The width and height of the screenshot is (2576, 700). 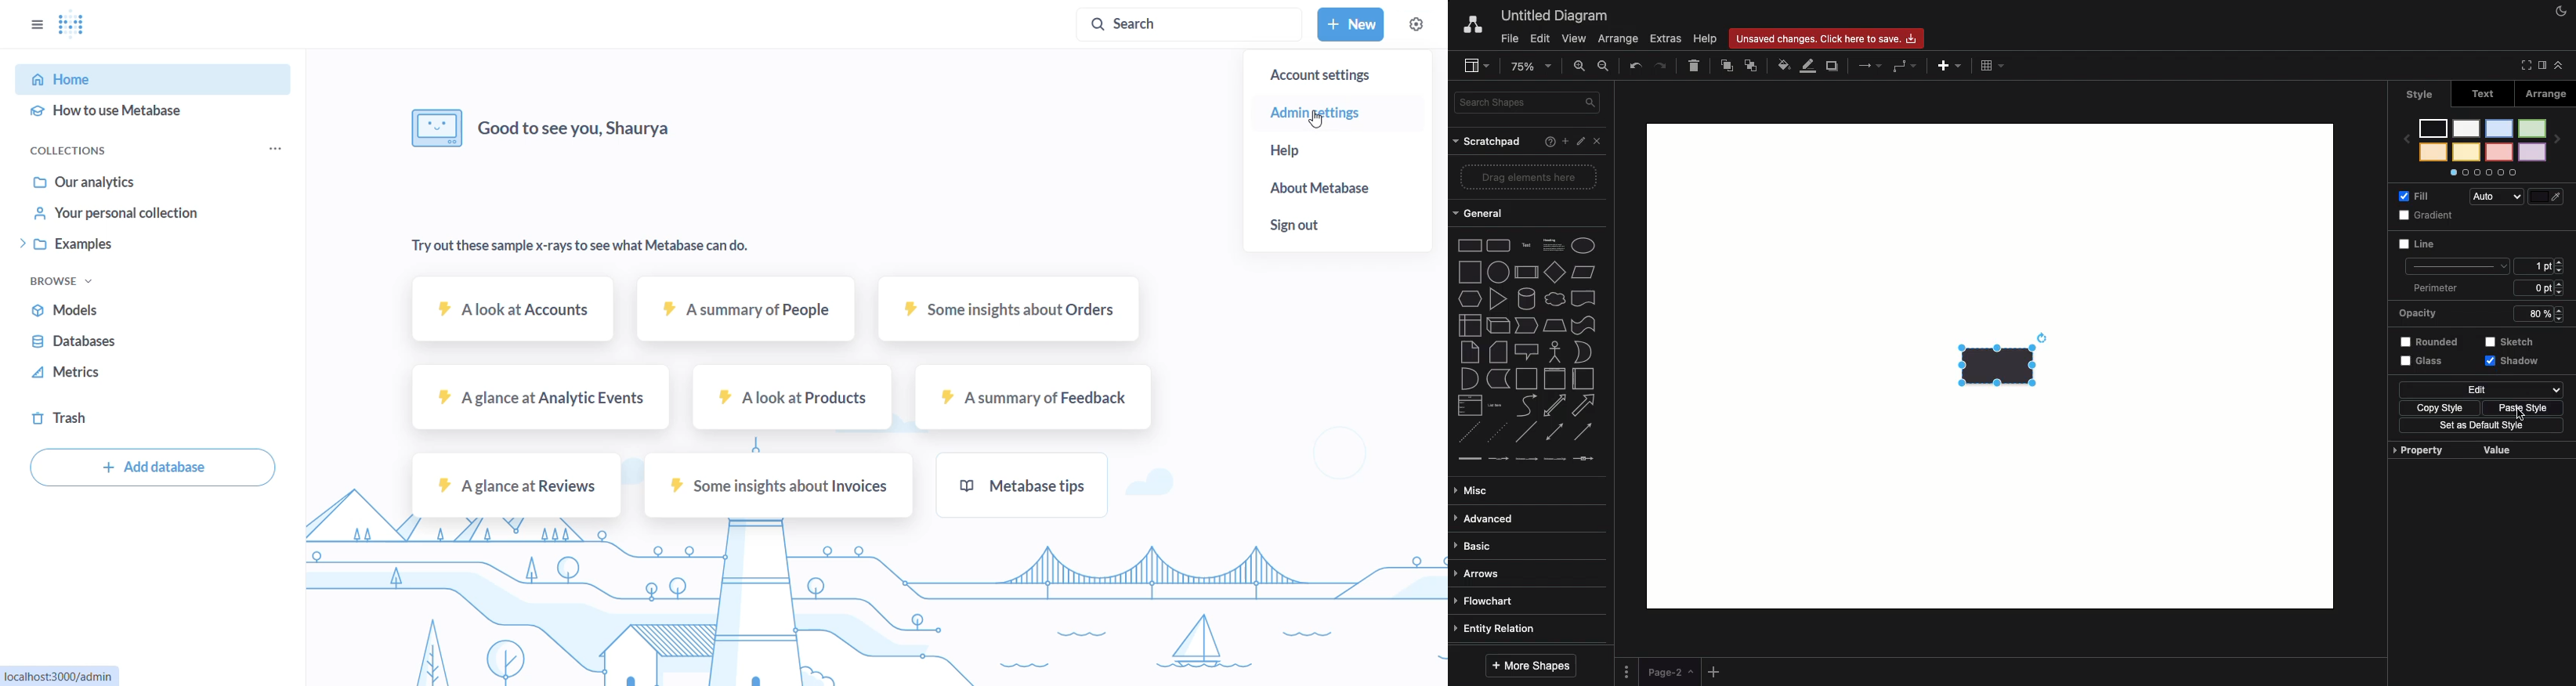 I want to click on card, so click(x=1496, y=351).